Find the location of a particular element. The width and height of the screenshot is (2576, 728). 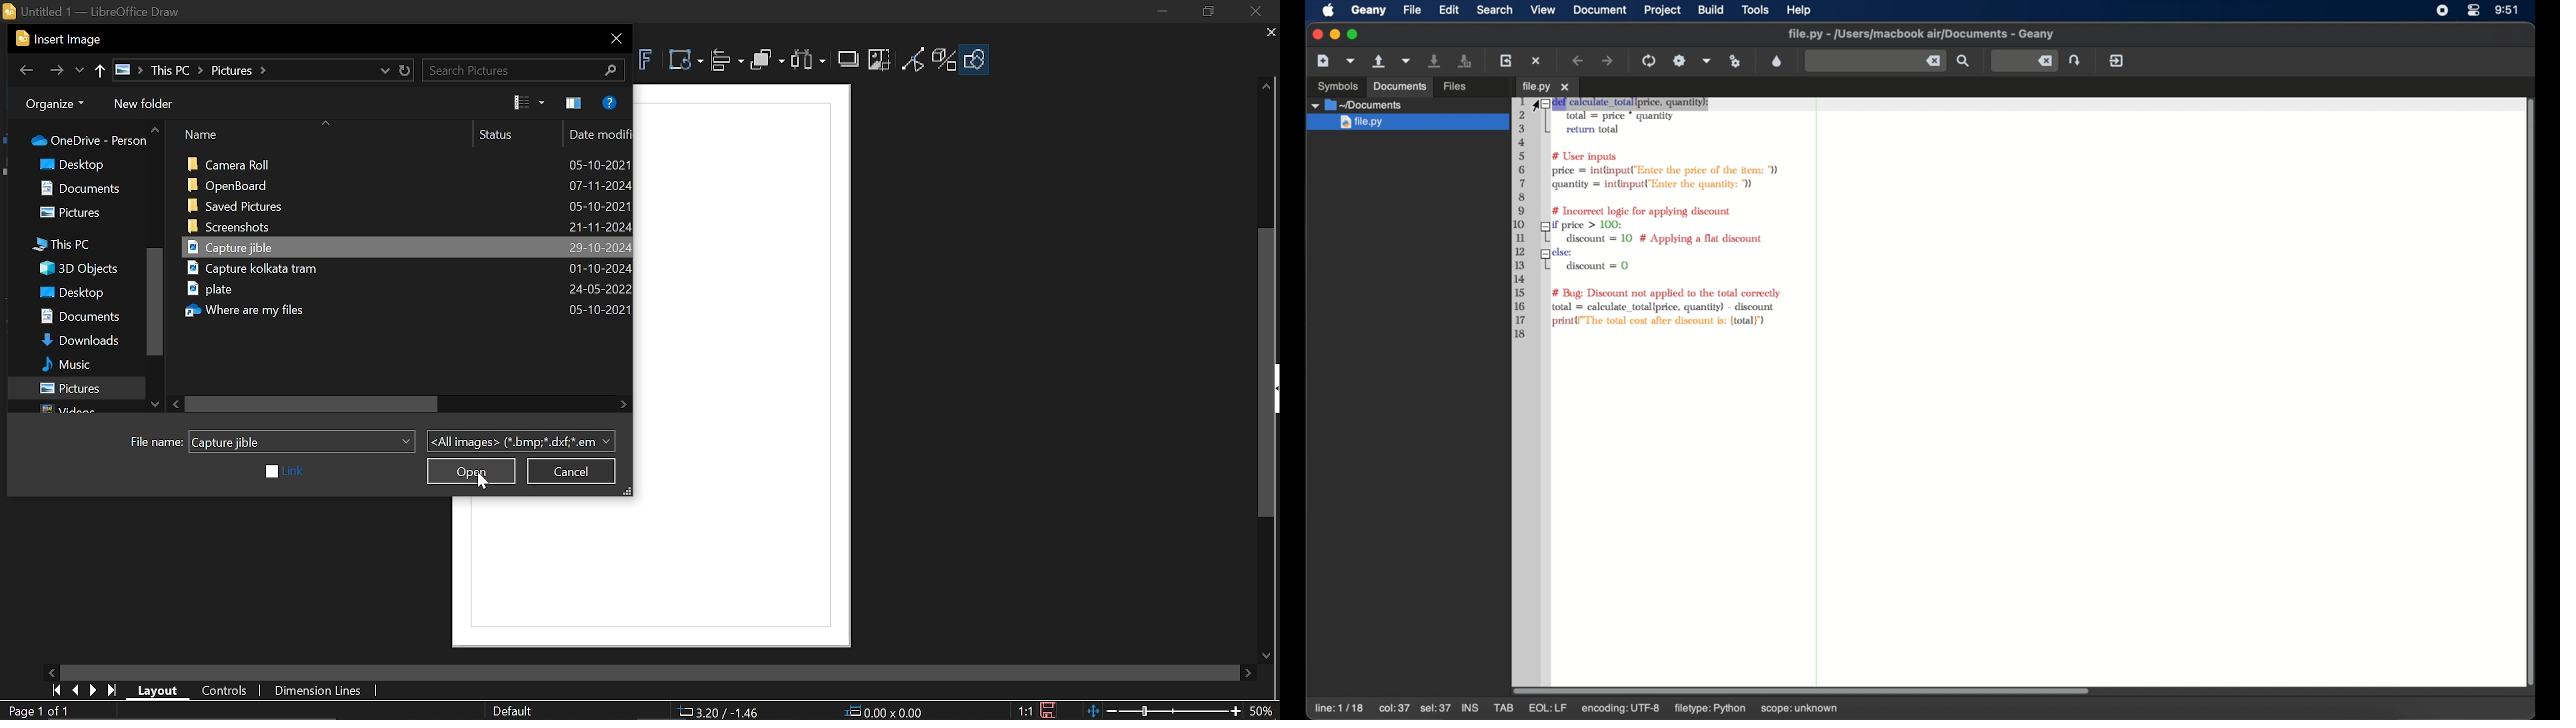

Move up is located at coordinates (1266, 90).